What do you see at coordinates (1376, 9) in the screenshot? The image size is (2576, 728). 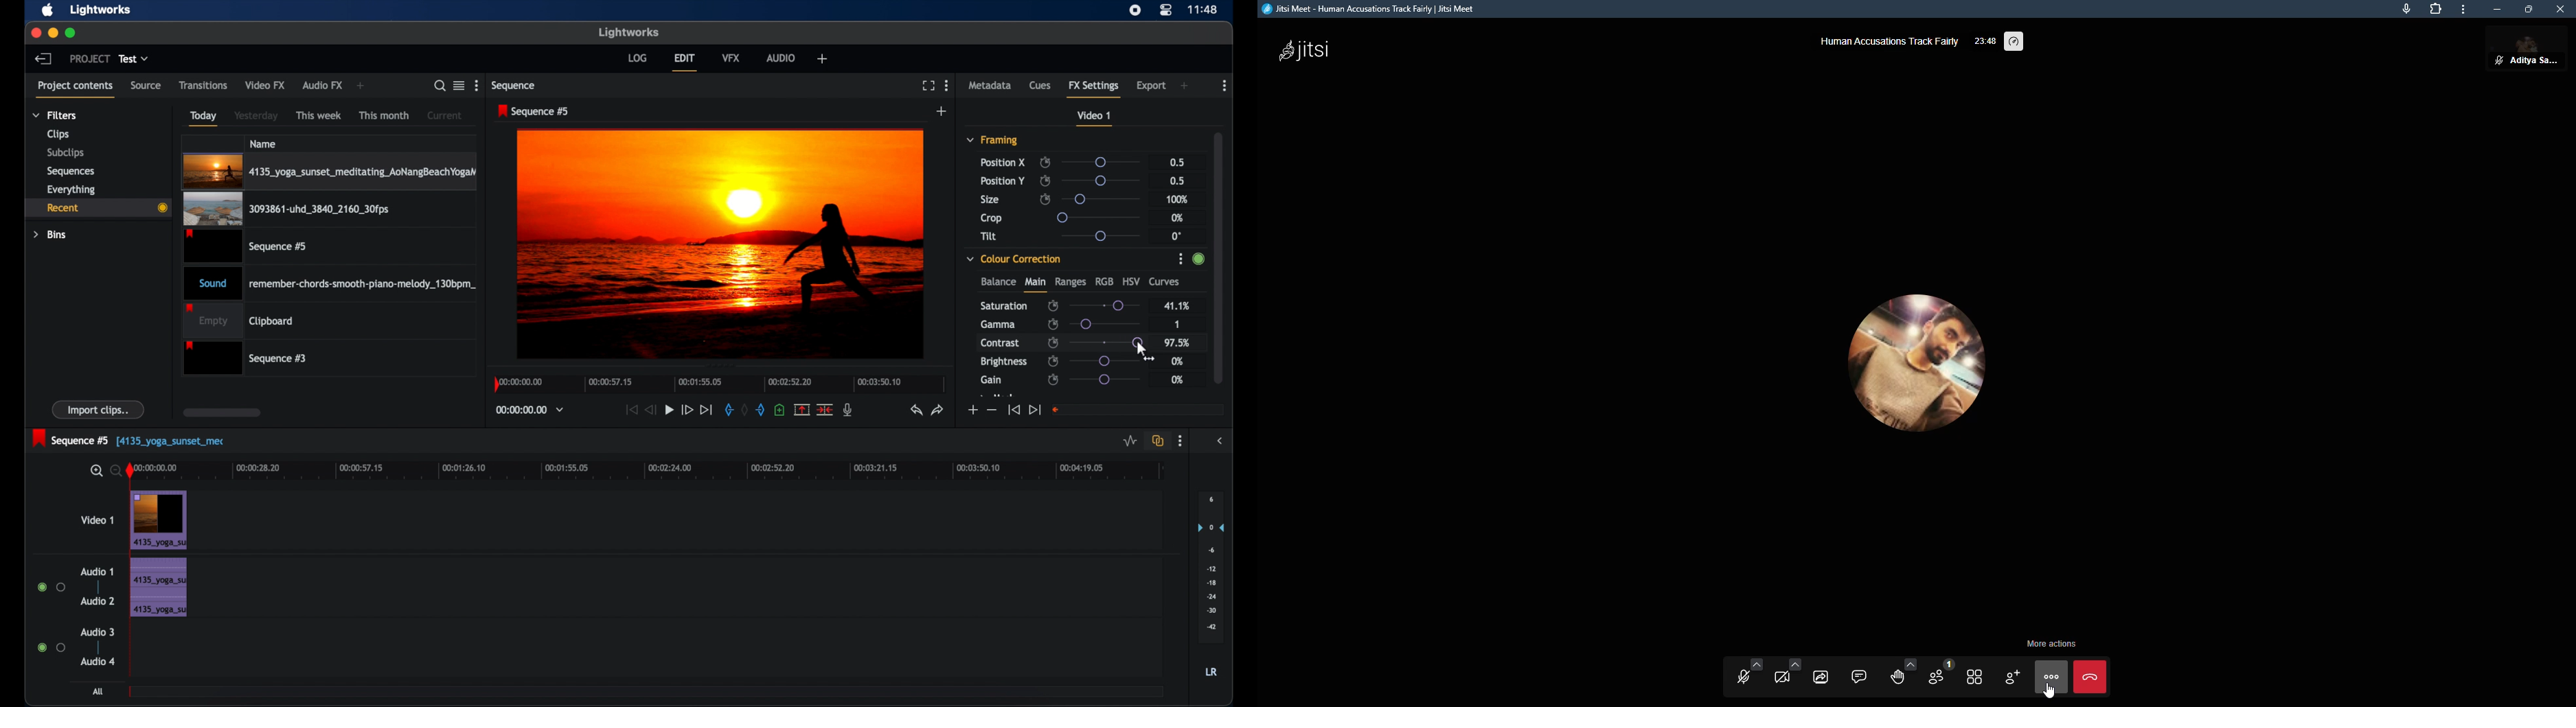 I see `jitsi` at bounding box center [1376, 9].